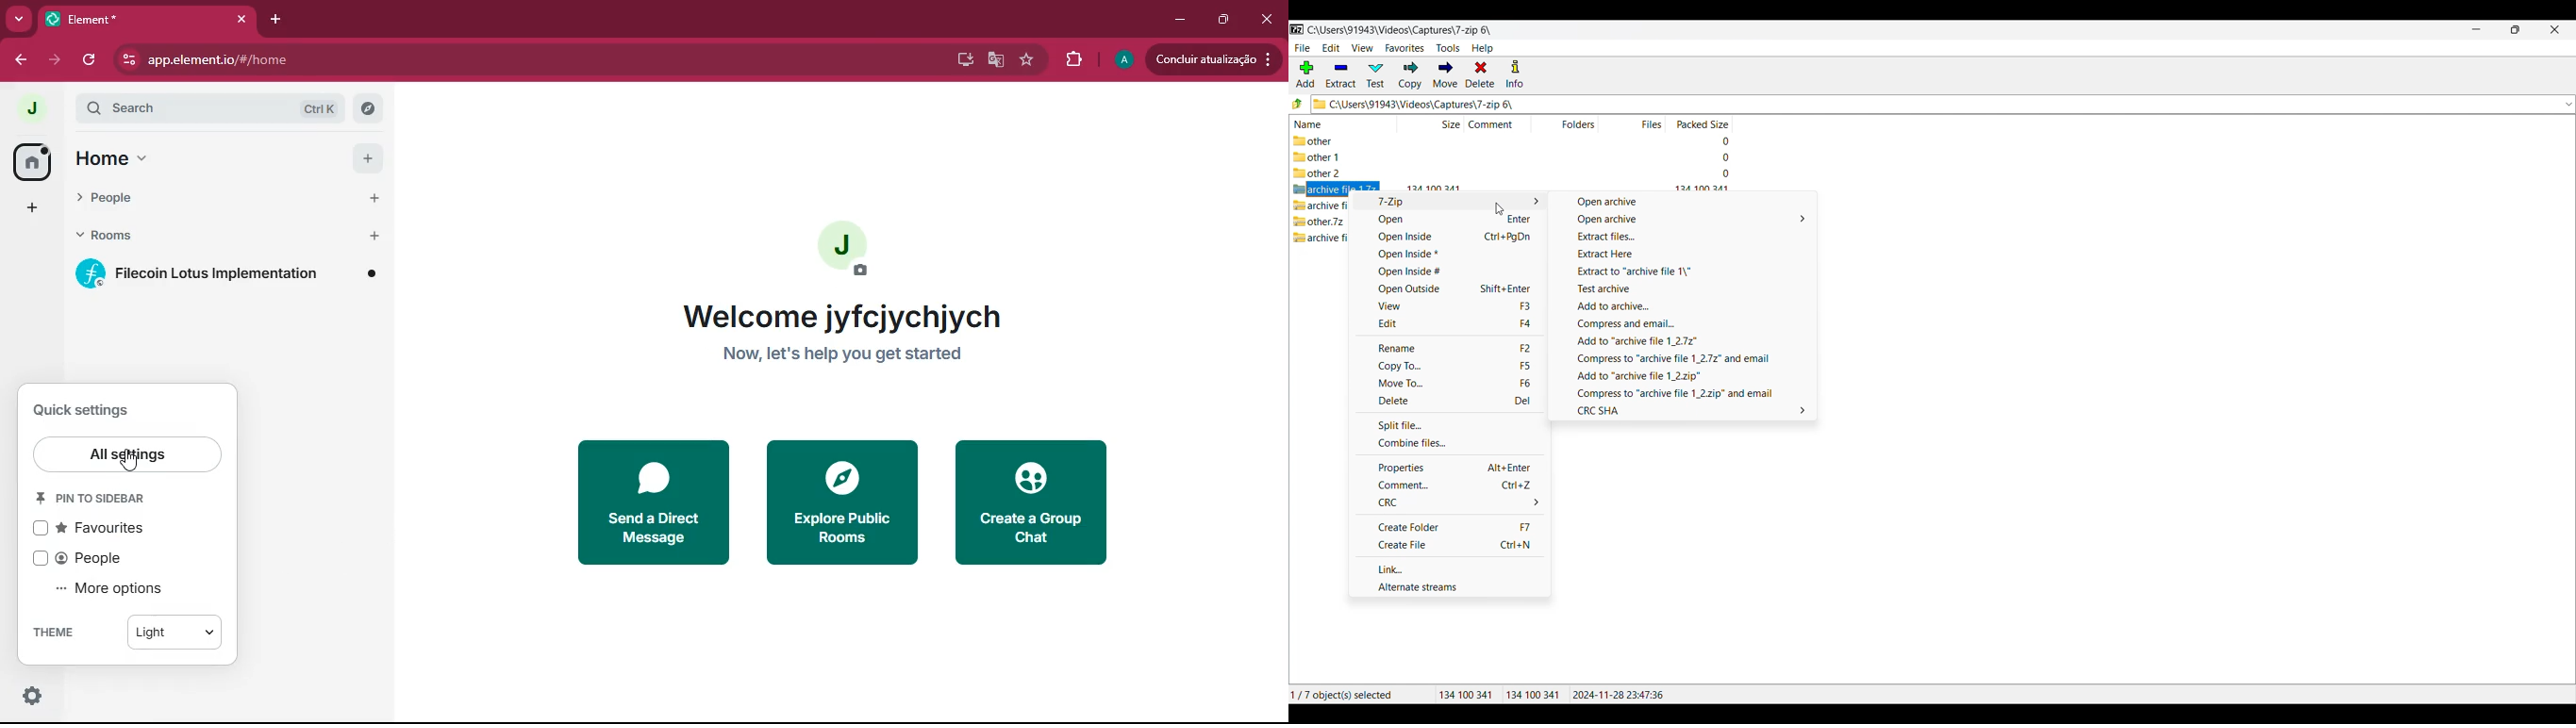  I want to click on Create folder, so click(1450, 526).